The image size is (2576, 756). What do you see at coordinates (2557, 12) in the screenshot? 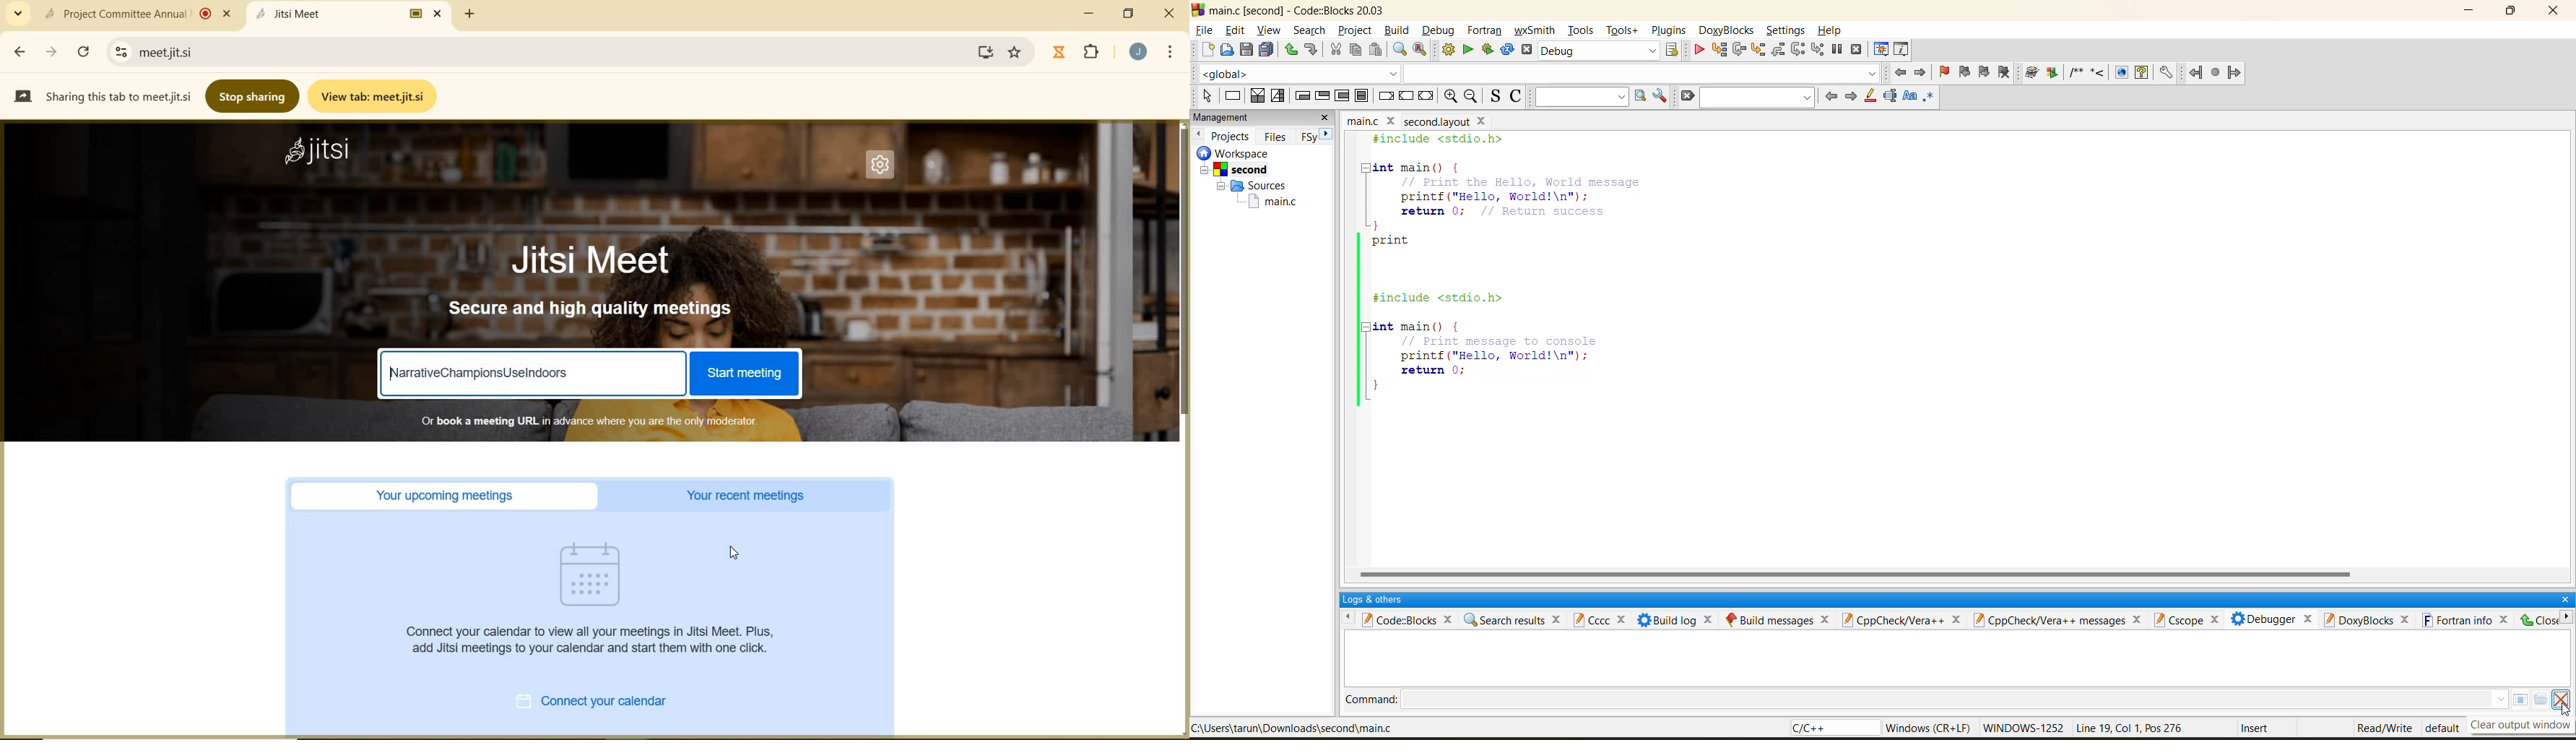
I see `close` at bounding box center [2557, 12].